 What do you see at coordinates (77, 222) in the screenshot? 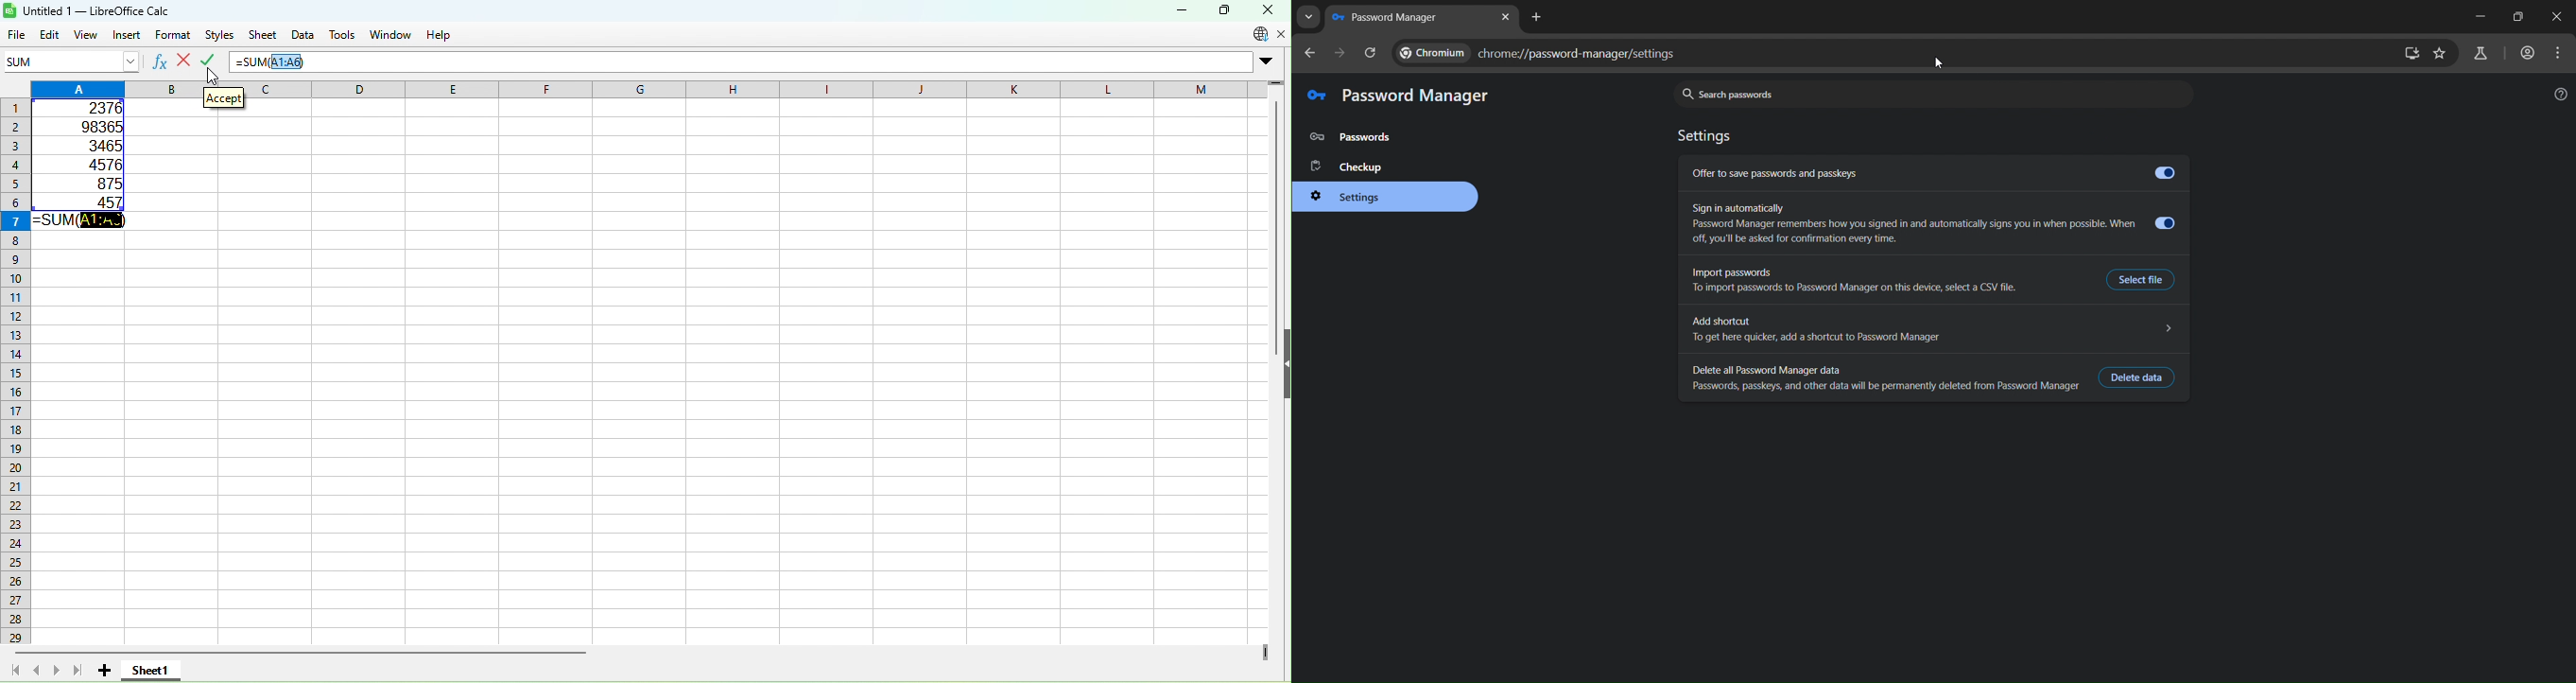
I see `=SUM(A1:A6)` at bounding box center [77, 222].